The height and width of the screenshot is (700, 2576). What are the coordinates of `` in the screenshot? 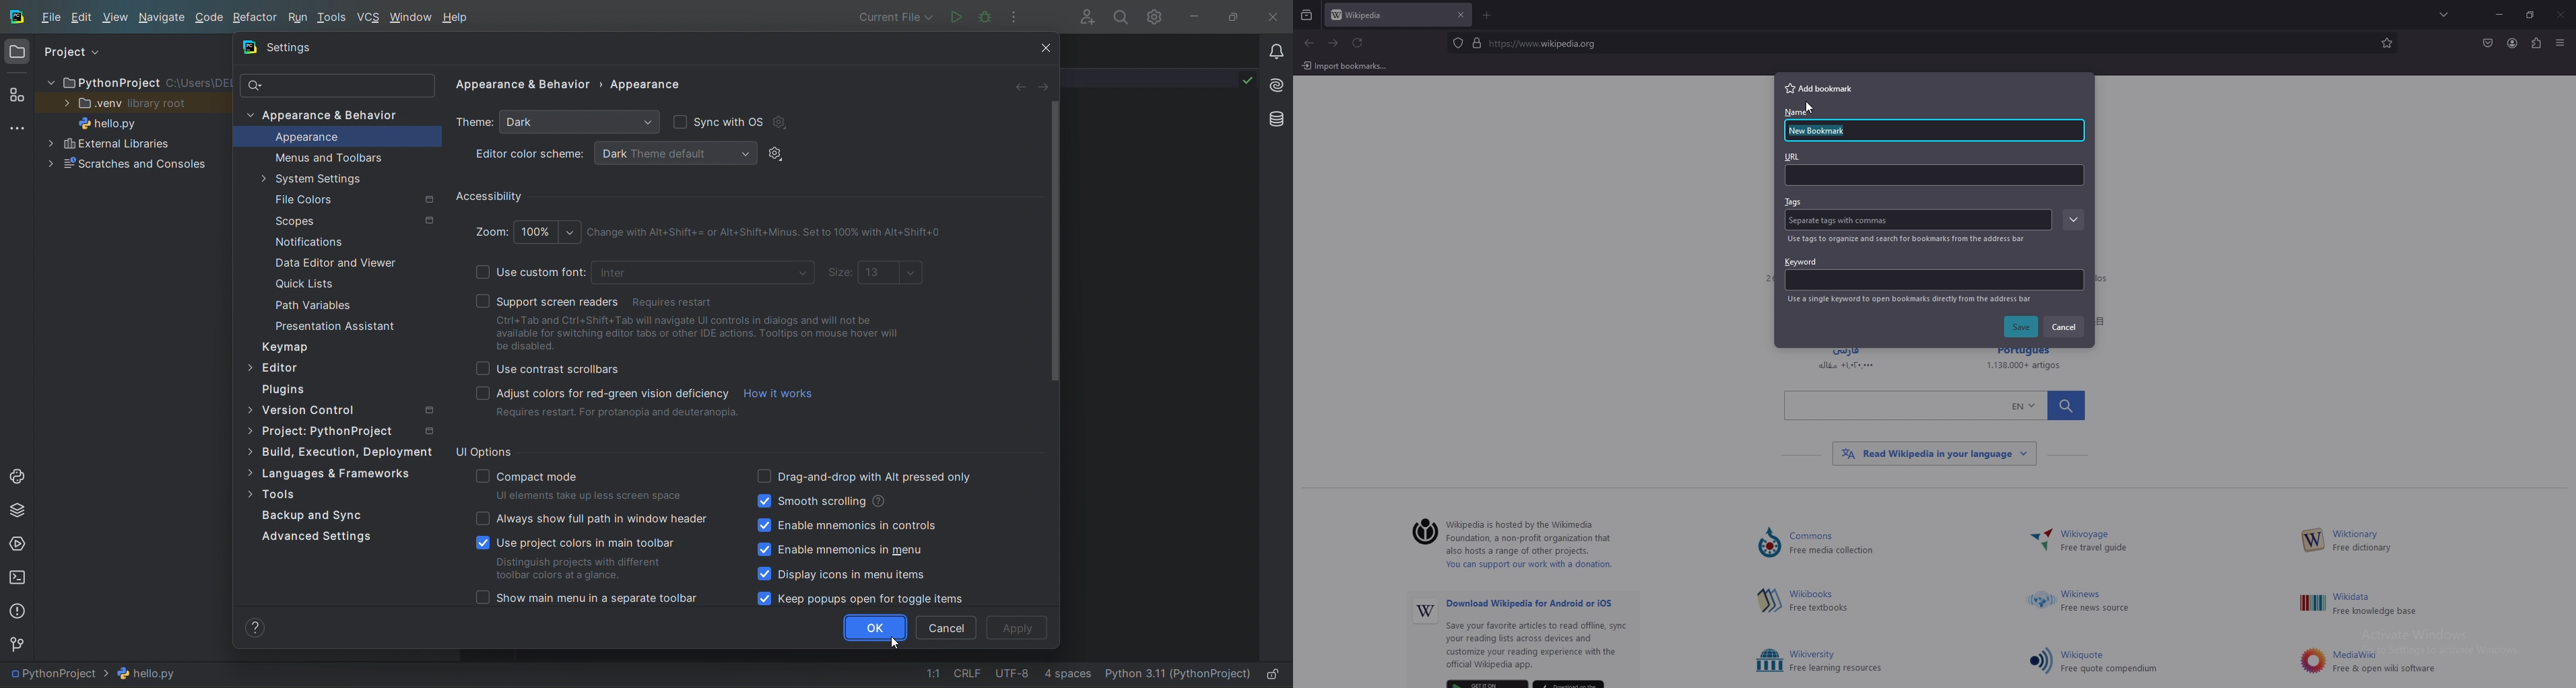 It's located at (1838, 661).